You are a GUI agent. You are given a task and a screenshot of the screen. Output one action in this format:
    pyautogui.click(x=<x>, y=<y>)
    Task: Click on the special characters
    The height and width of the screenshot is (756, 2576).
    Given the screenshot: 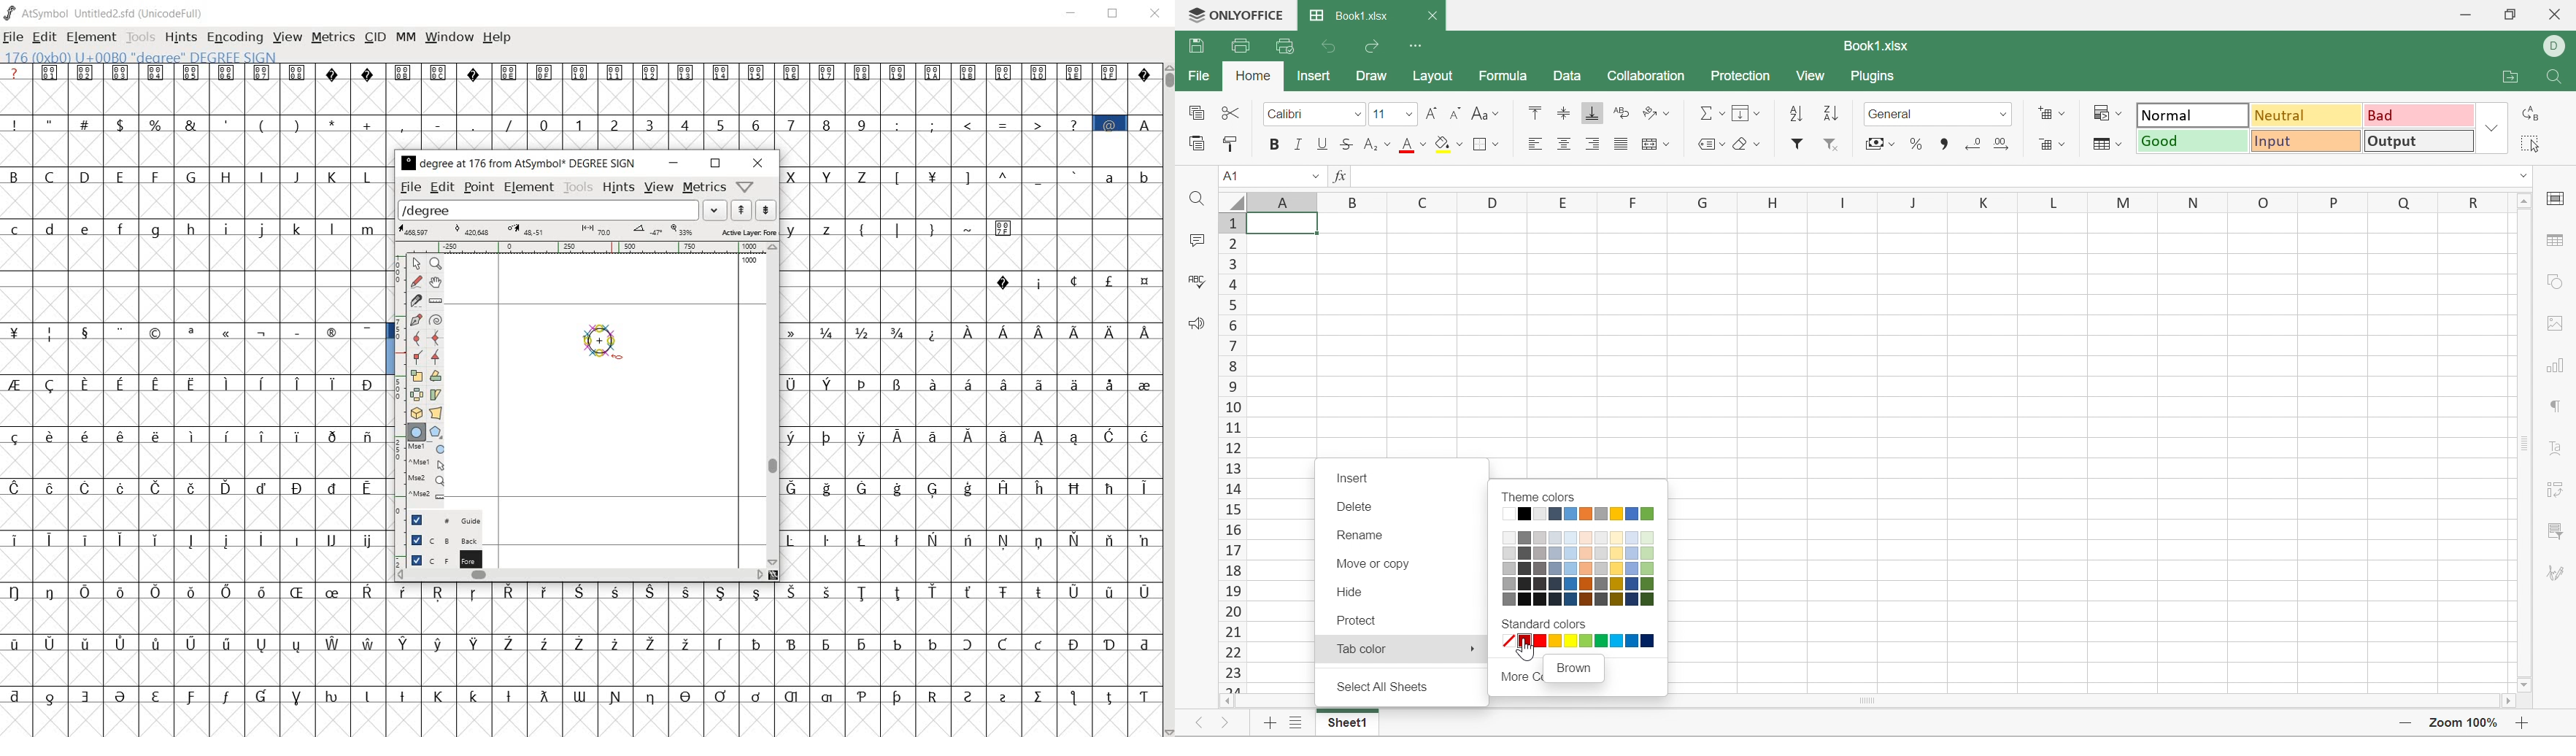 What is the action you would take?
    pyautogui.click(x=987, y=124)
    